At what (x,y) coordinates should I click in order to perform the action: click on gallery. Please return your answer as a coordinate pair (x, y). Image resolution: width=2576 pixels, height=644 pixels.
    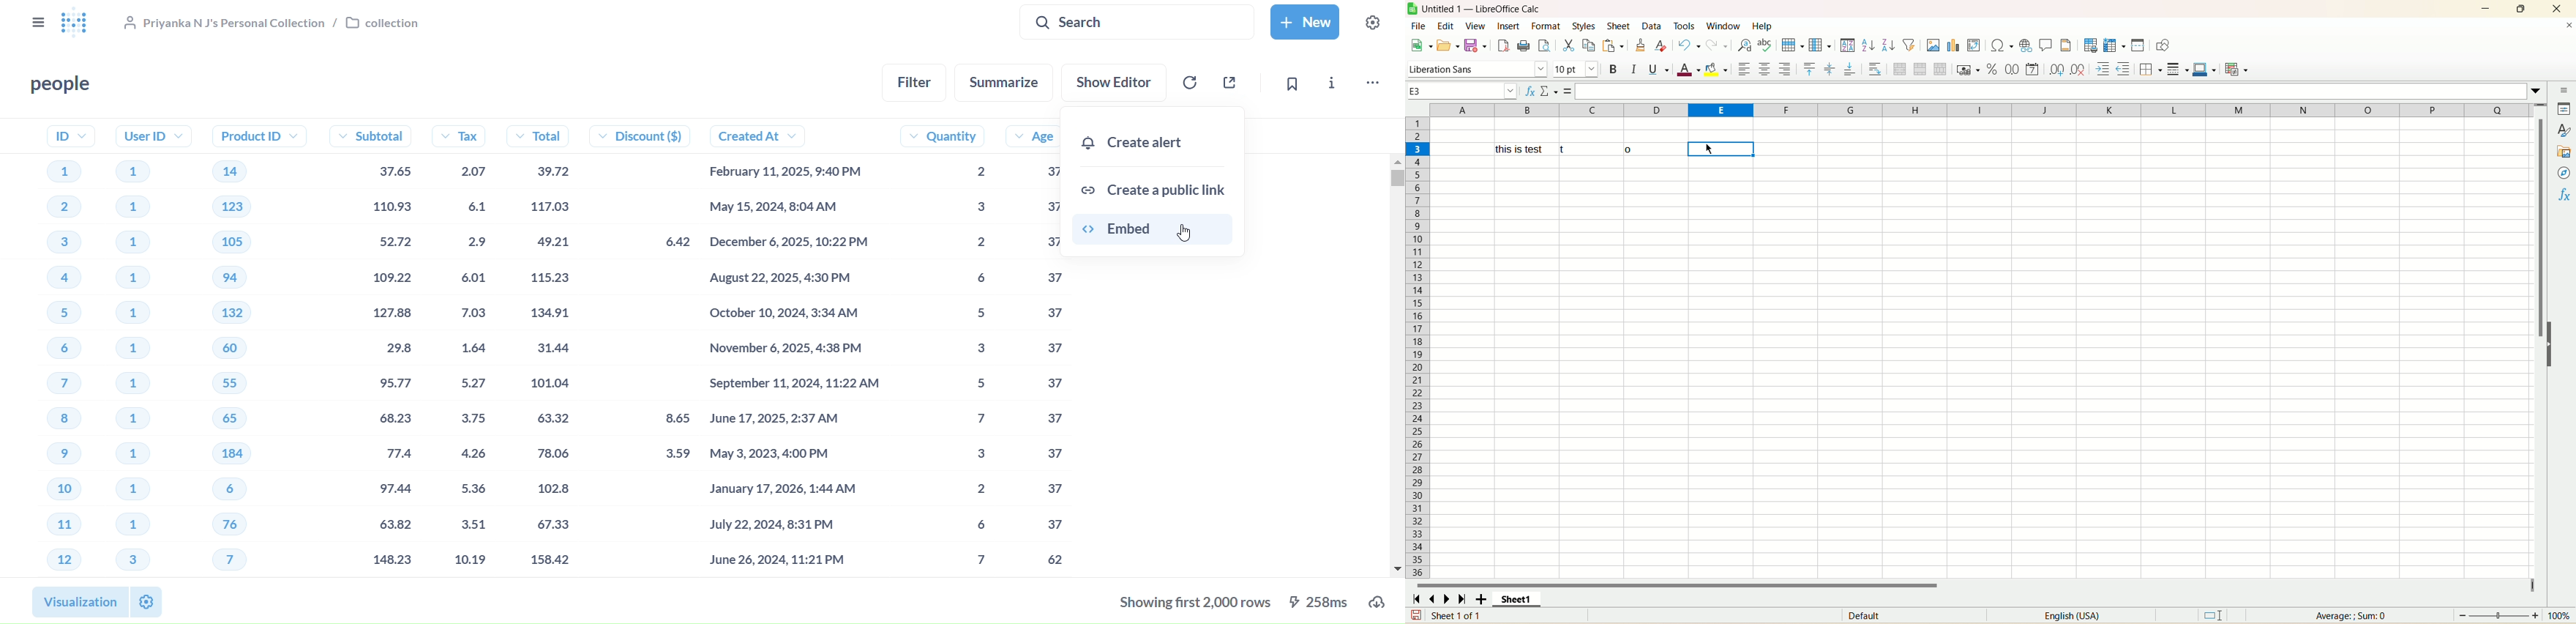
    Looking at the image, I should click on (2563, 152).